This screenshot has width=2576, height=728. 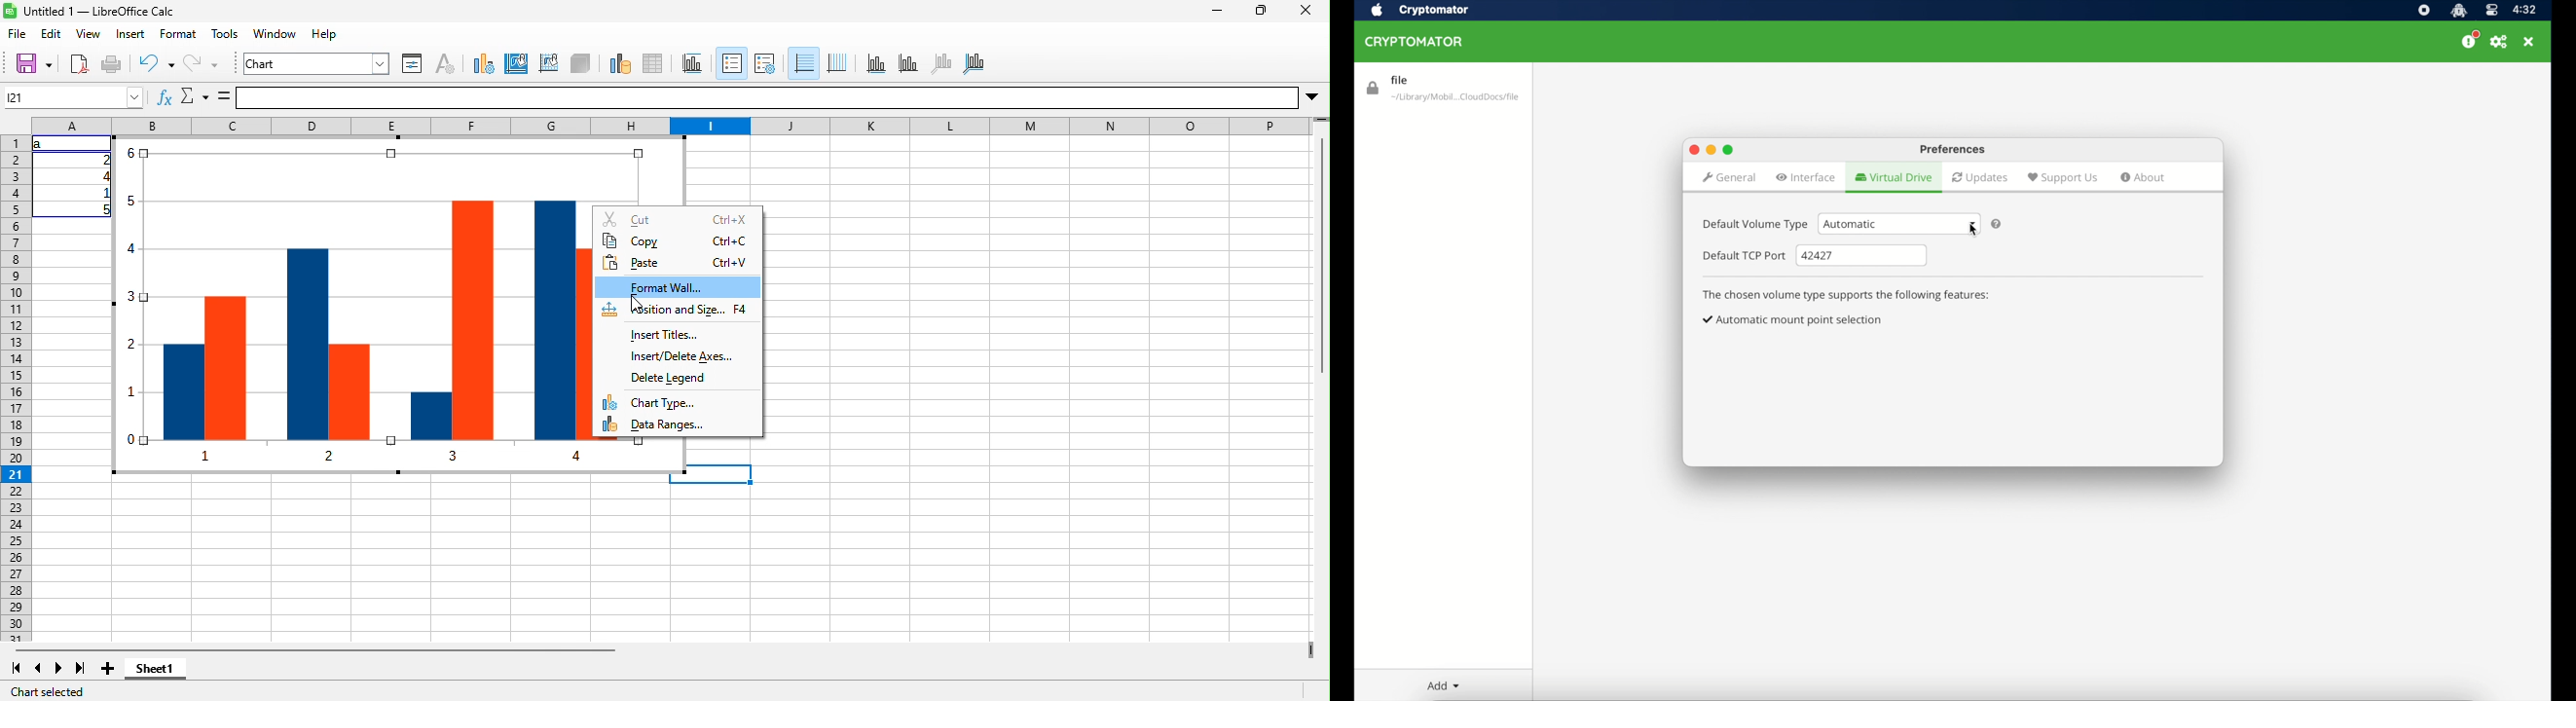 I want to click on first sheet, so click(x=17, y=668).